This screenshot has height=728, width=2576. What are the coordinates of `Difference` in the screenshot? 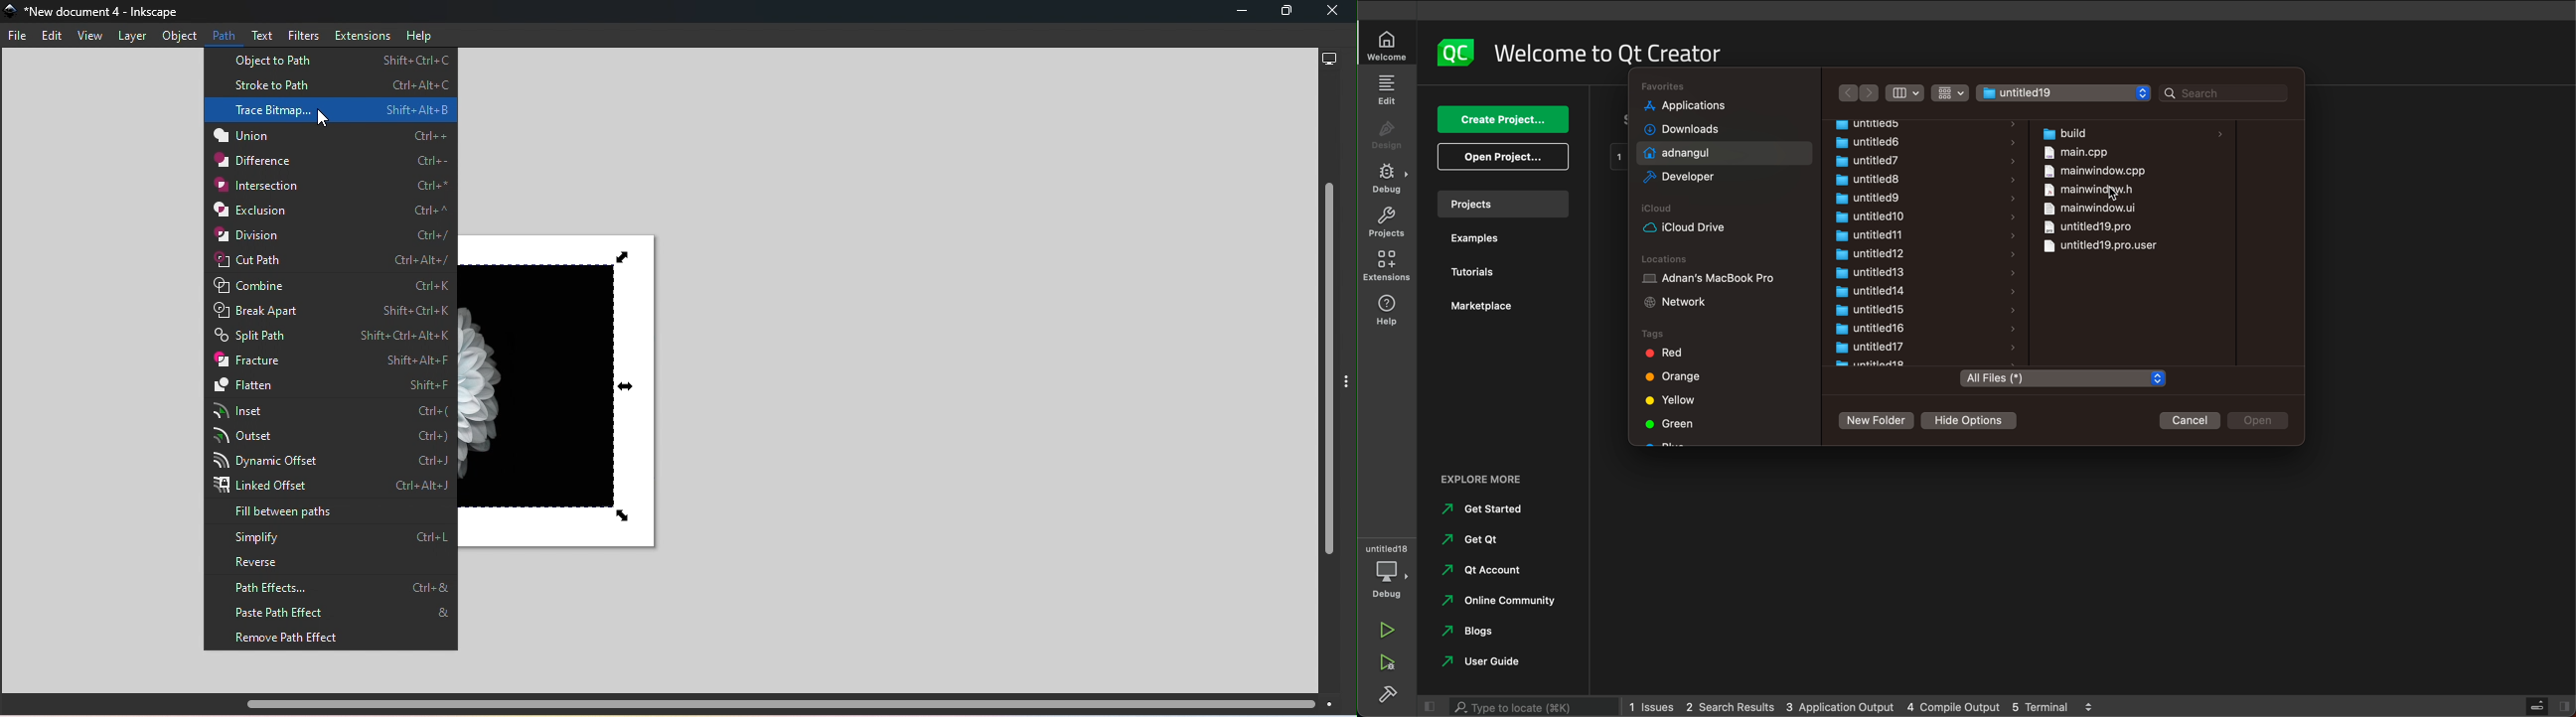 It's located at (330, 159).